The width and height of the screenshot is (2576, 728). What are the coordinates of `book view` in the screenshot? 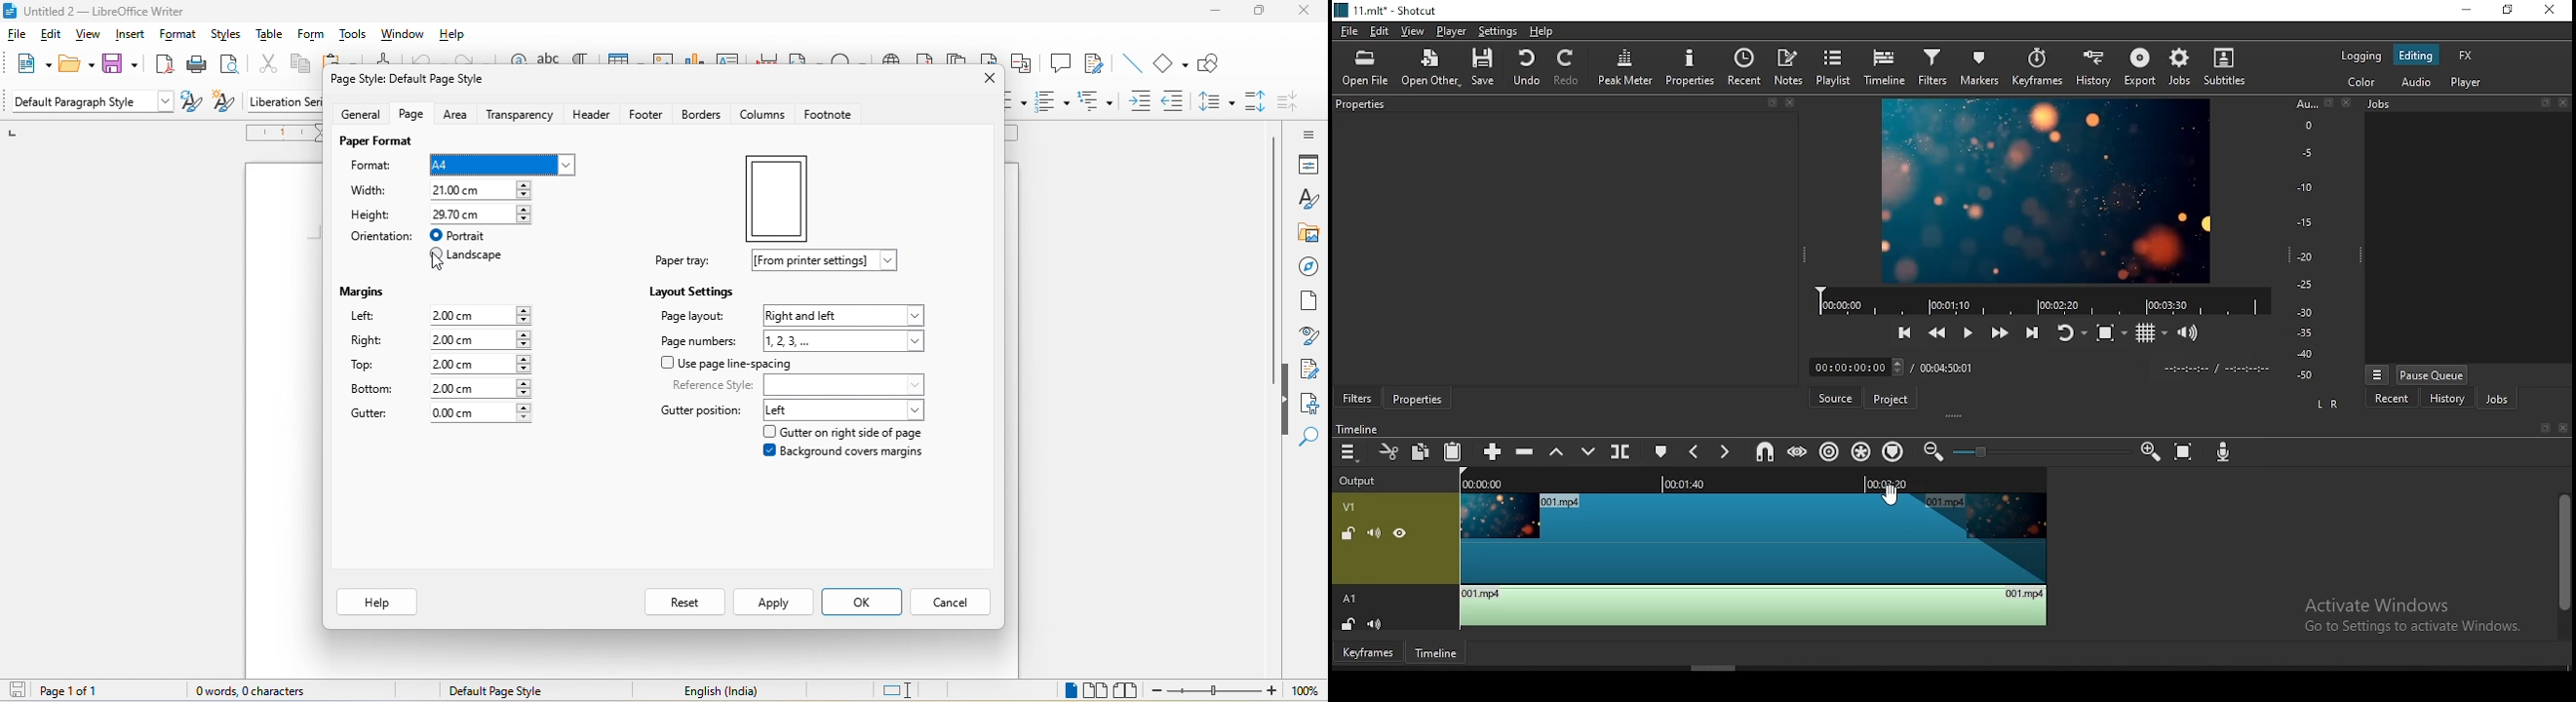 It's located at (1132, 690).